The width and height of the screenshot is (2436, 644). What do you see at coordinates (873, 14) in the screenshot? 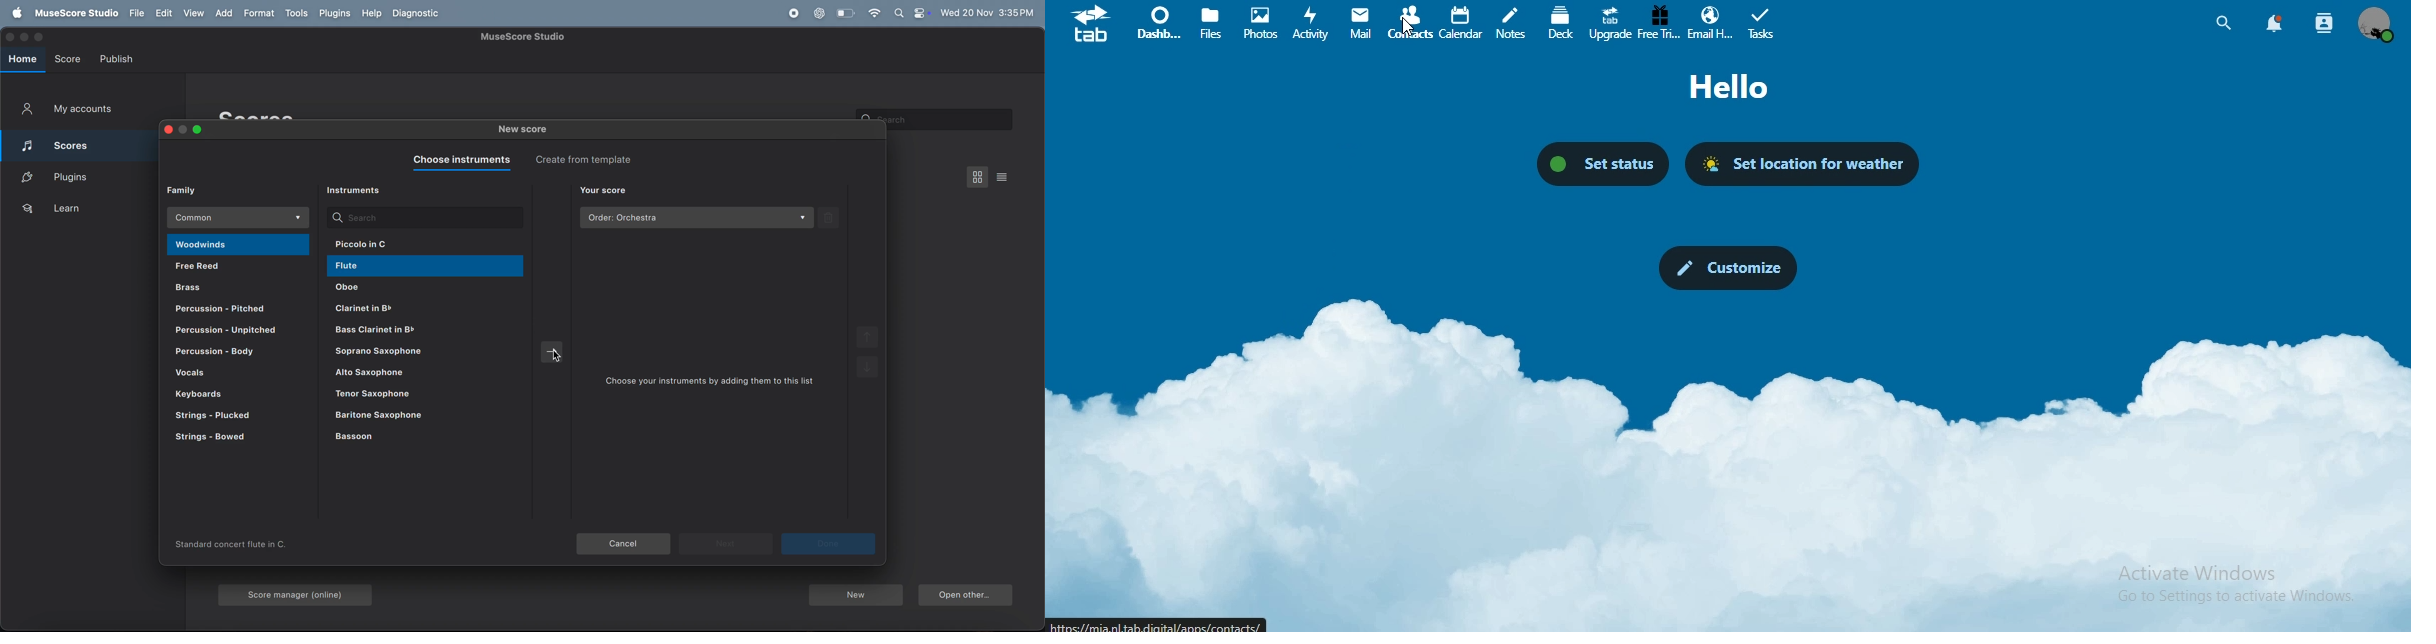
I see `wifi` at bounding box center [873, 14].